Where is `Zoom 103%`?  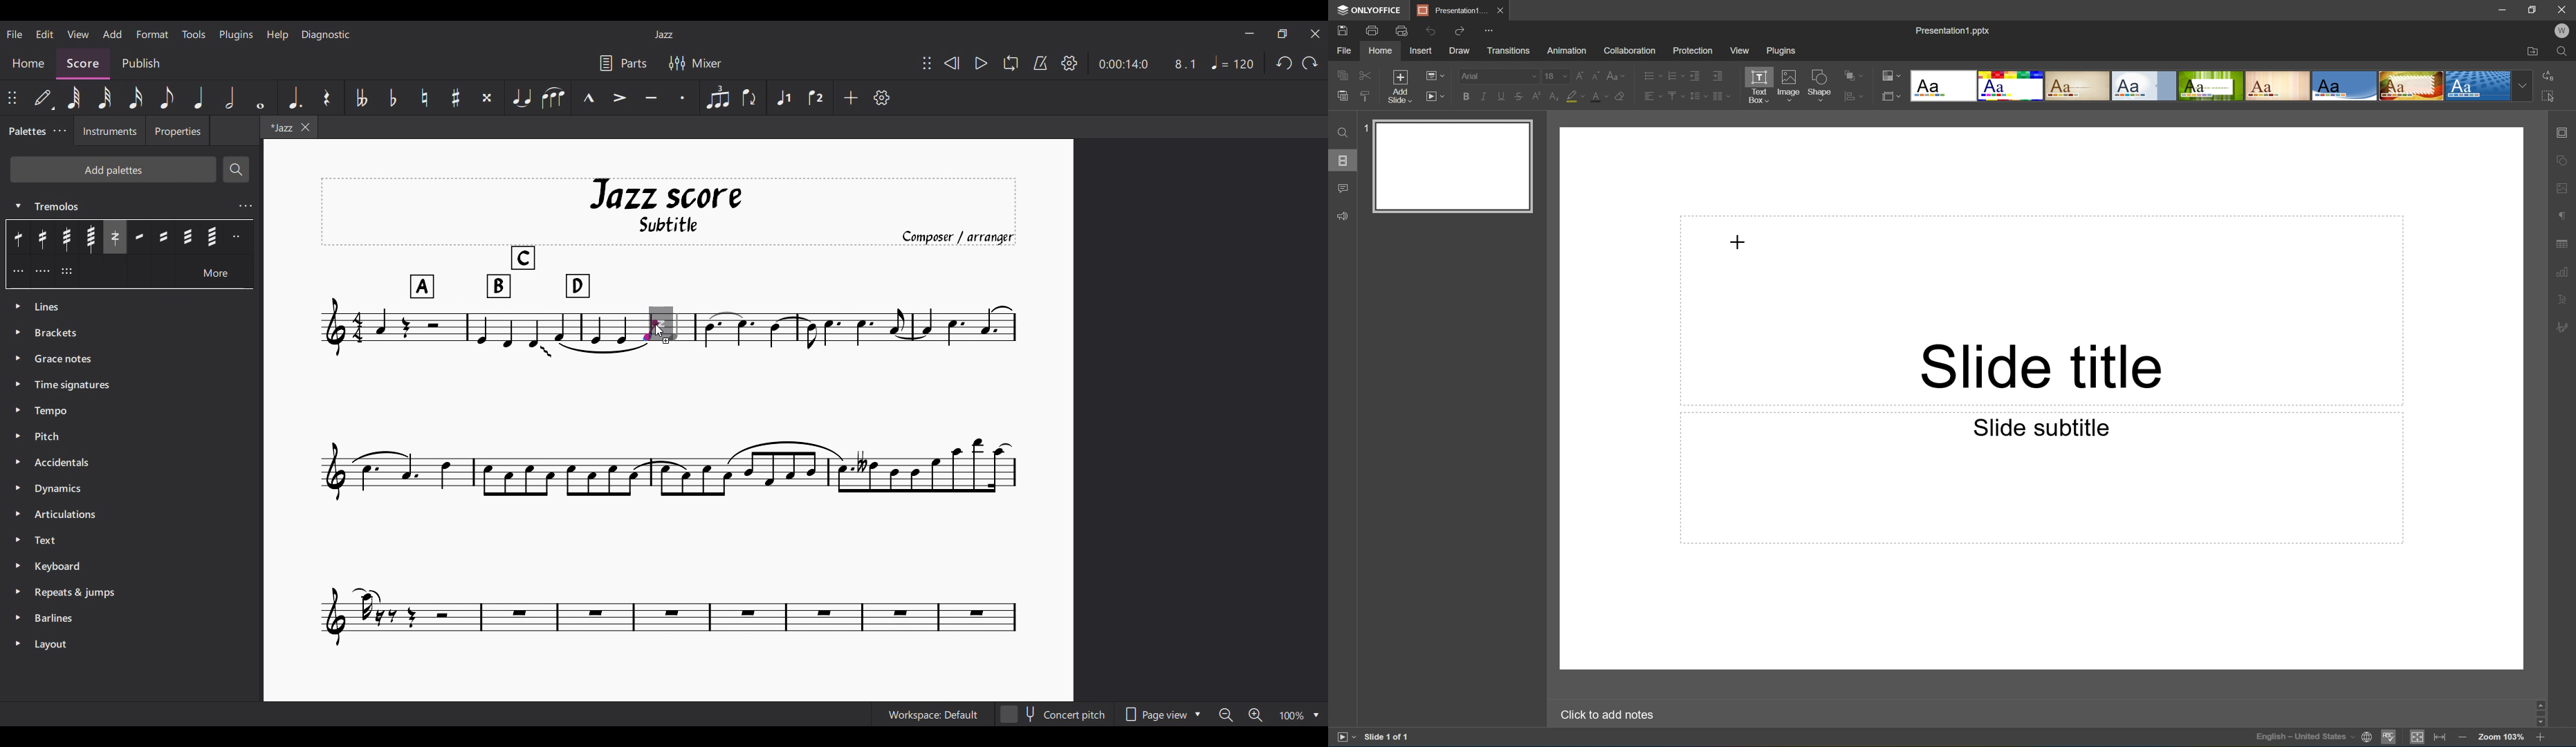 Zoom 103% is located at coordinates (2502, 738).